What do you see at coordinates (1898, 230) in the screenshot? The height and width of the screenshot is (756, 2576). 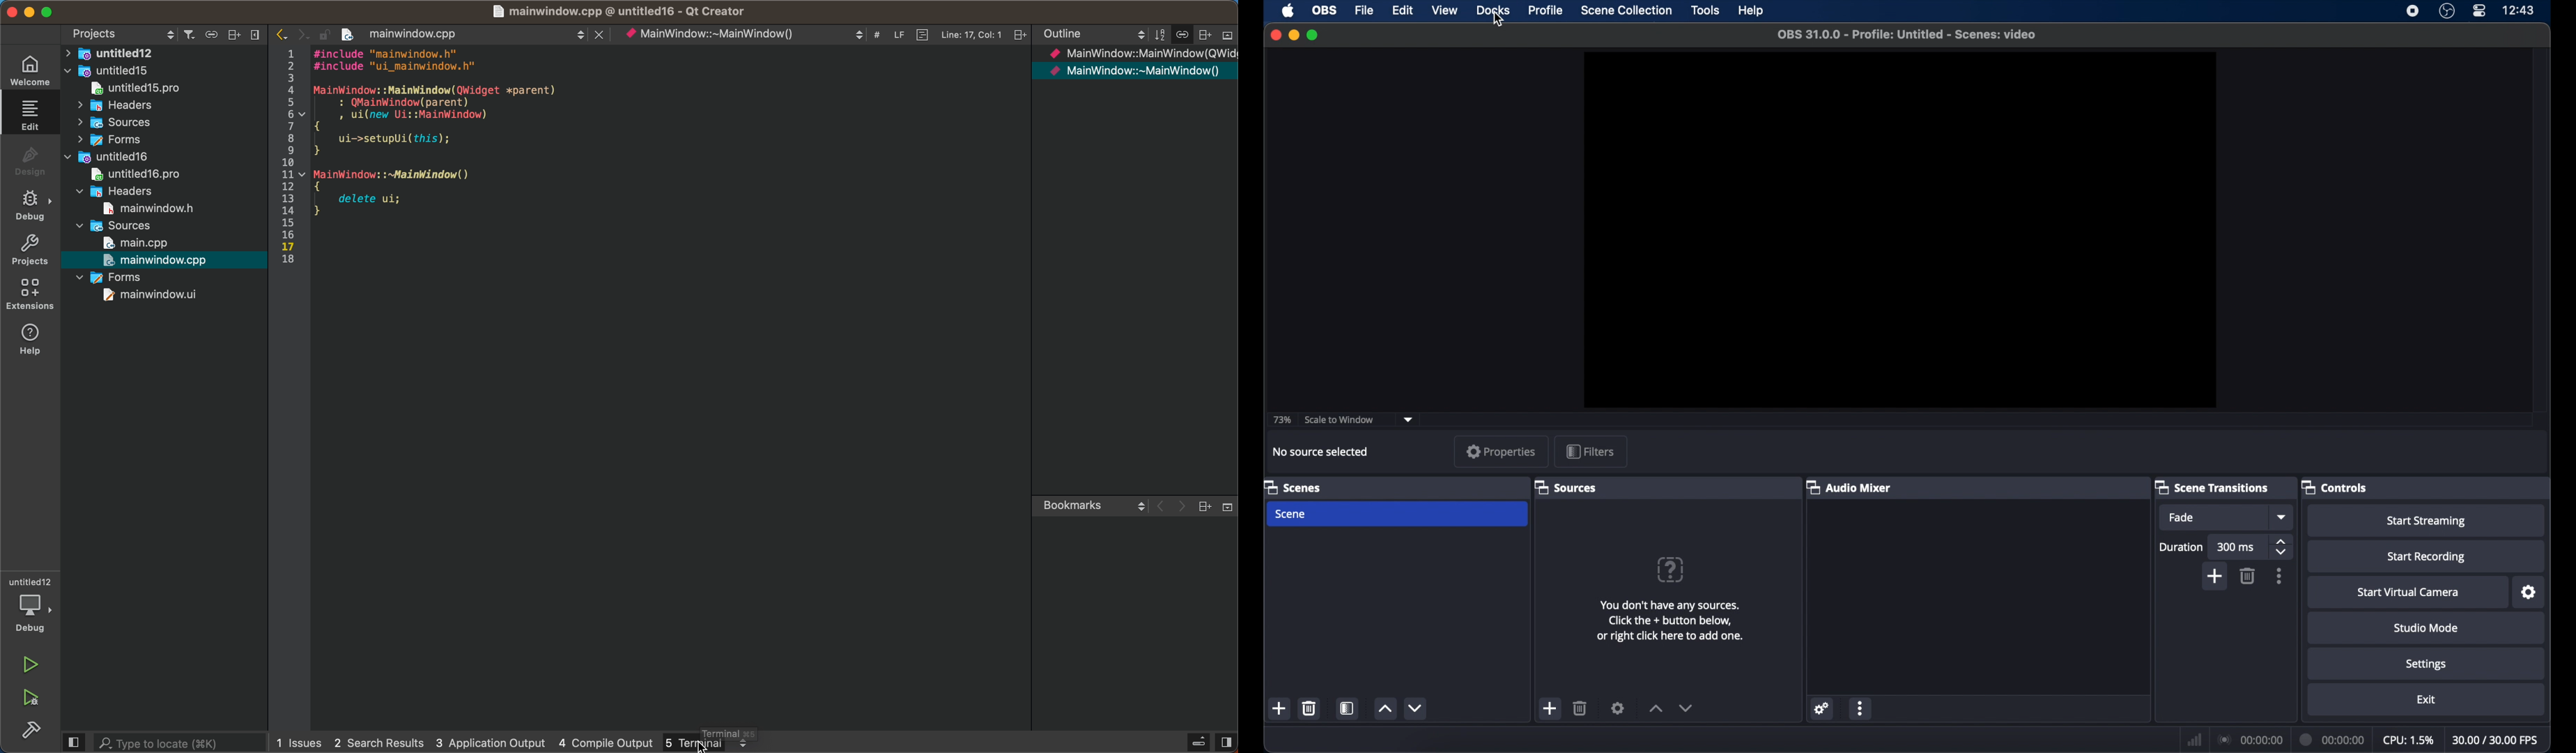 I see `preview` at bounding box center [1898, 230].